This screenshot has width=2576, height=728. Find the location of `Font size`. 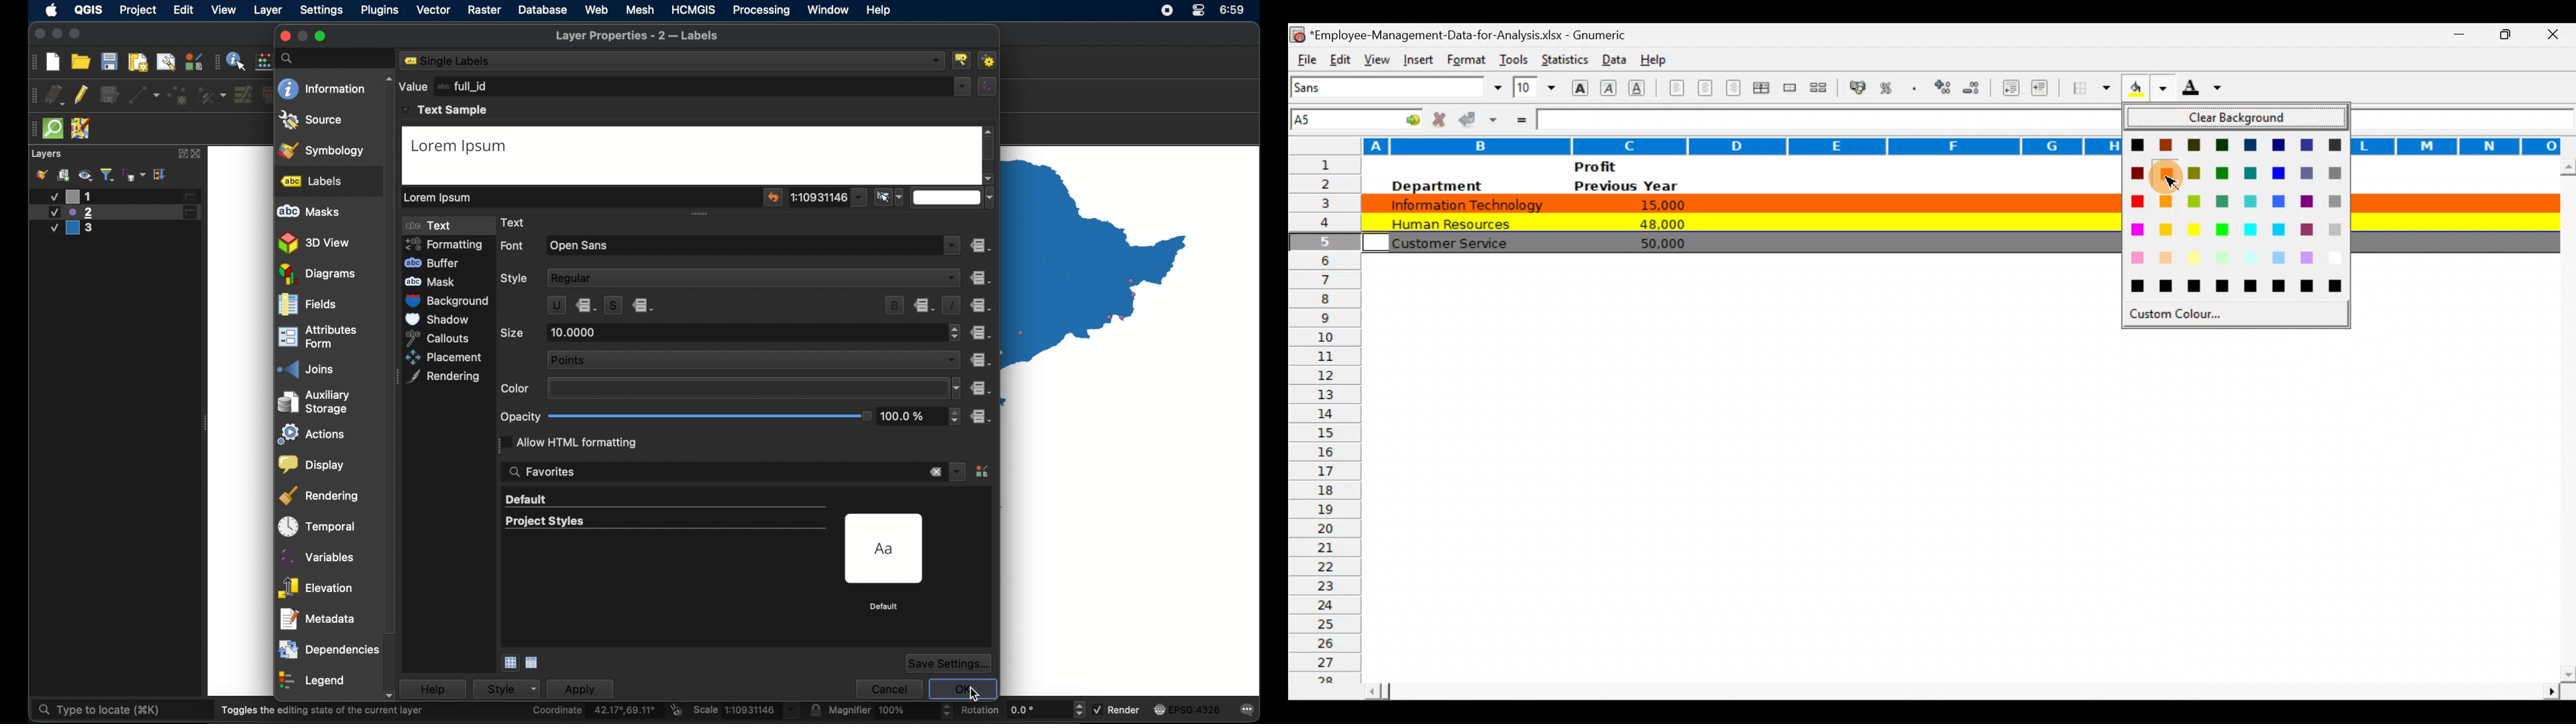

Font size is located at coordinates (1534, 87).